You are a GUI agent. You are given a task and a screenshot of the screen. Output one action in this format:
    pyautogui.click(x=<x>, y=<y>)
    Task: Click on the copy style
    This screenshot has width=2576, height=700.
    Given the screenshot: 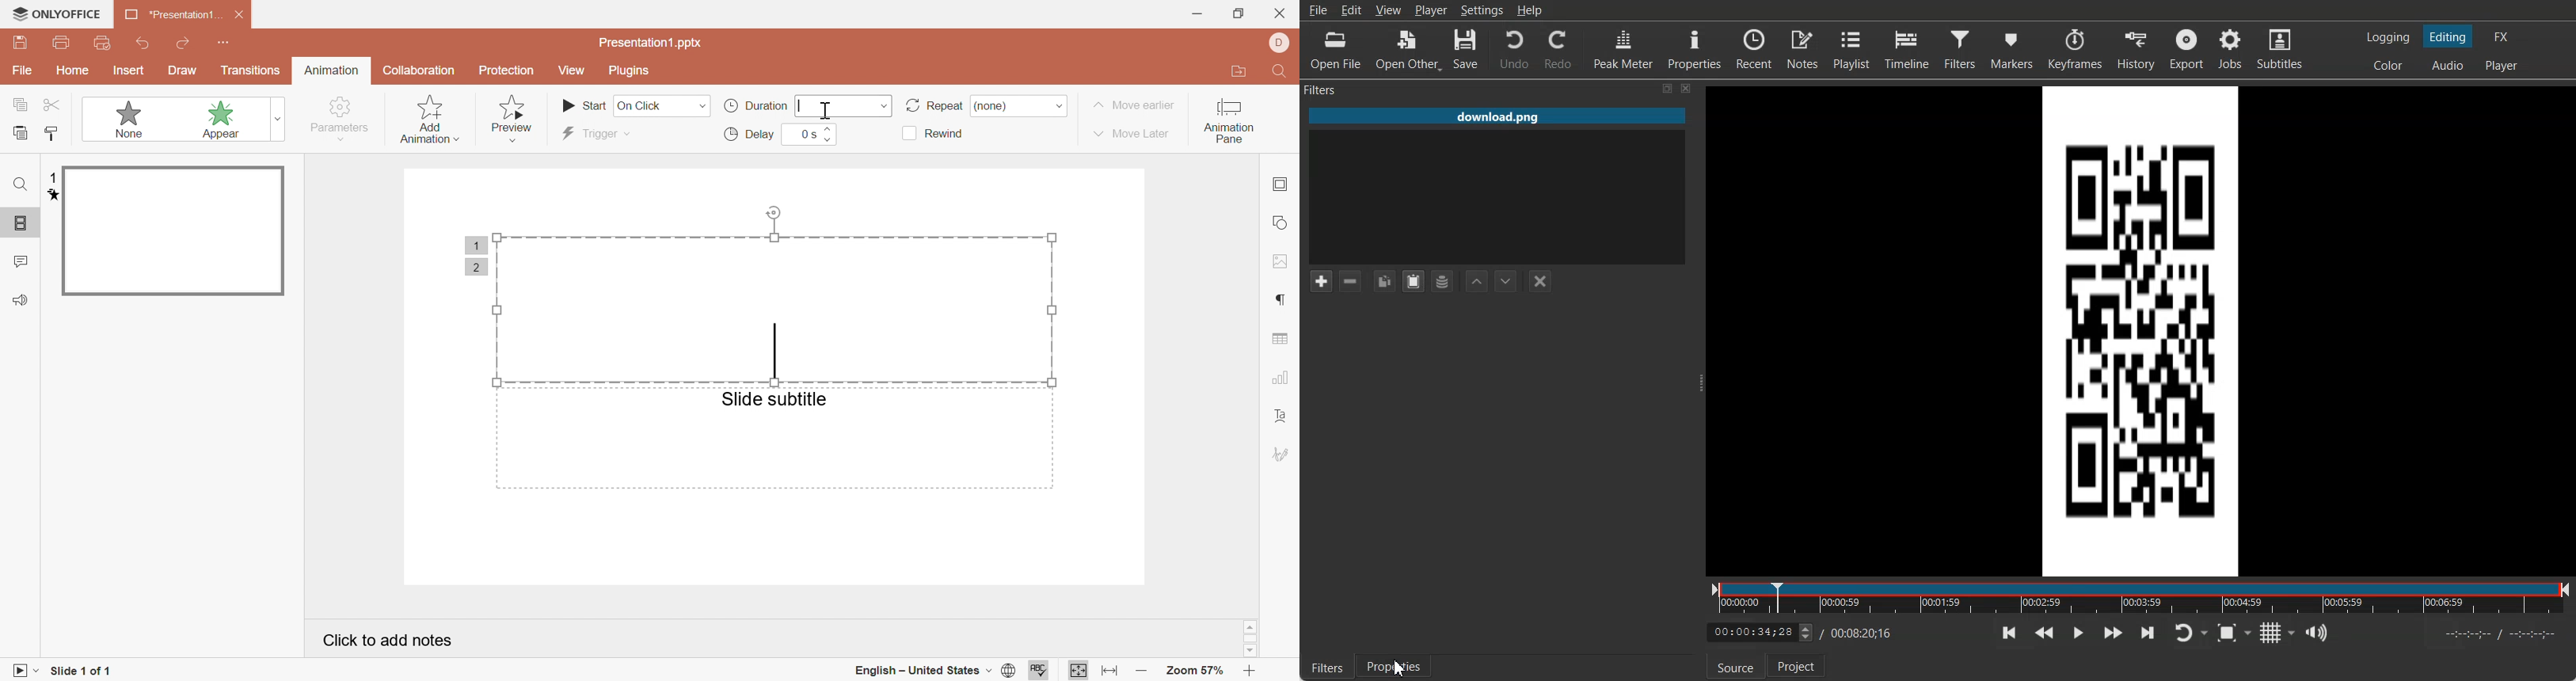 What is the action you would take?
    pyautogui.click(x=53, y=132)
    